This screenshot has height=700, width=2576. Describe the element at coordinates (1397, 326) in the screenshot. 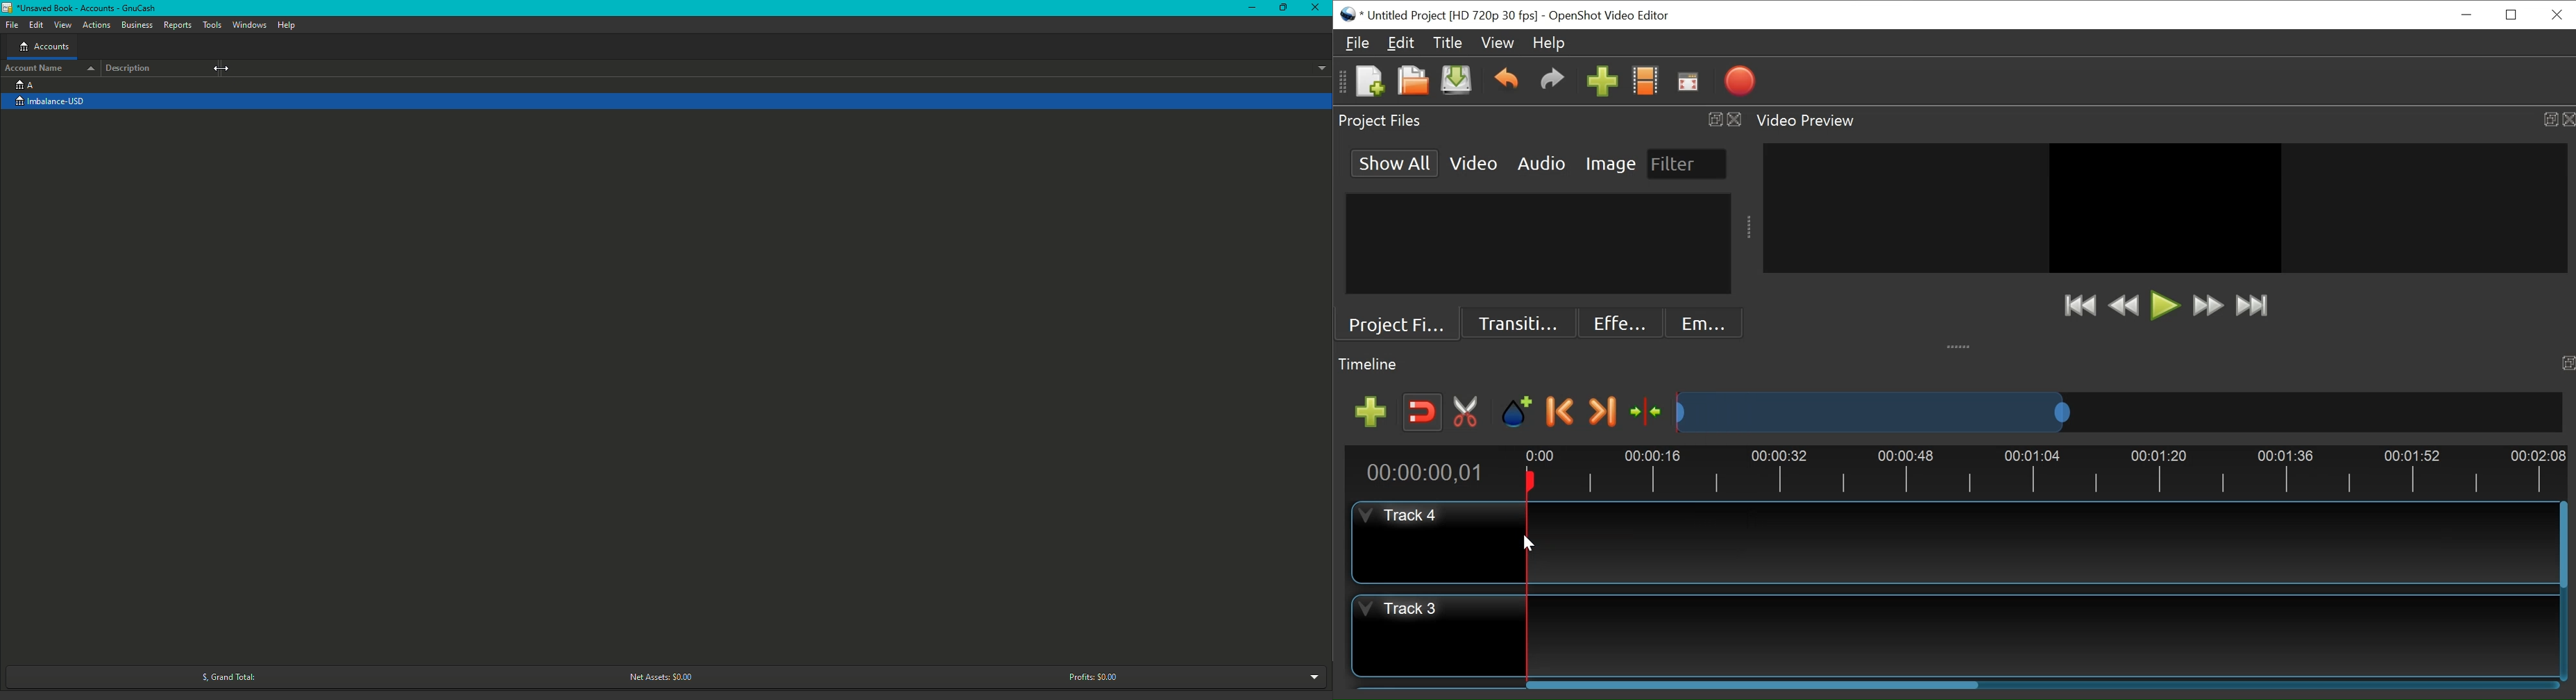

I see `Project Files` at that location.